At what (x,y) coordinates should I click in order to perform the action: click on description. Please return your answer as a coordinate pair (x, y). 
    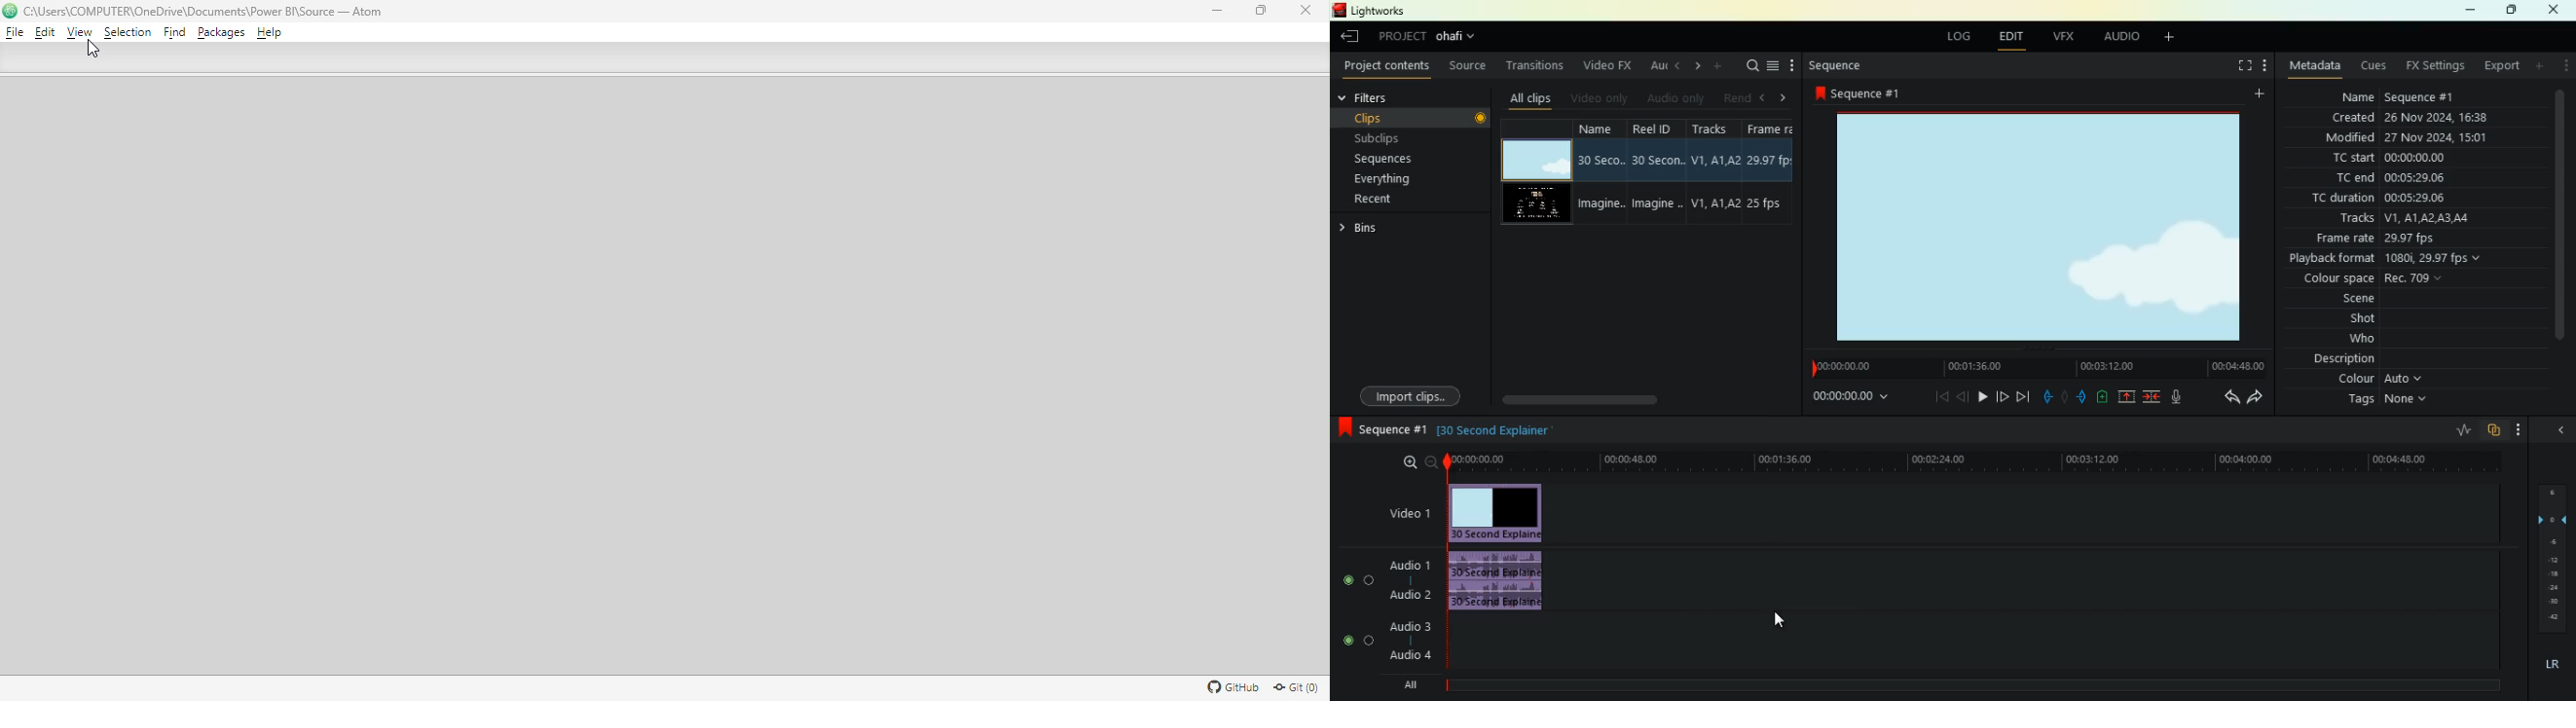
    Looking at the image, I should click on (2343, 360).